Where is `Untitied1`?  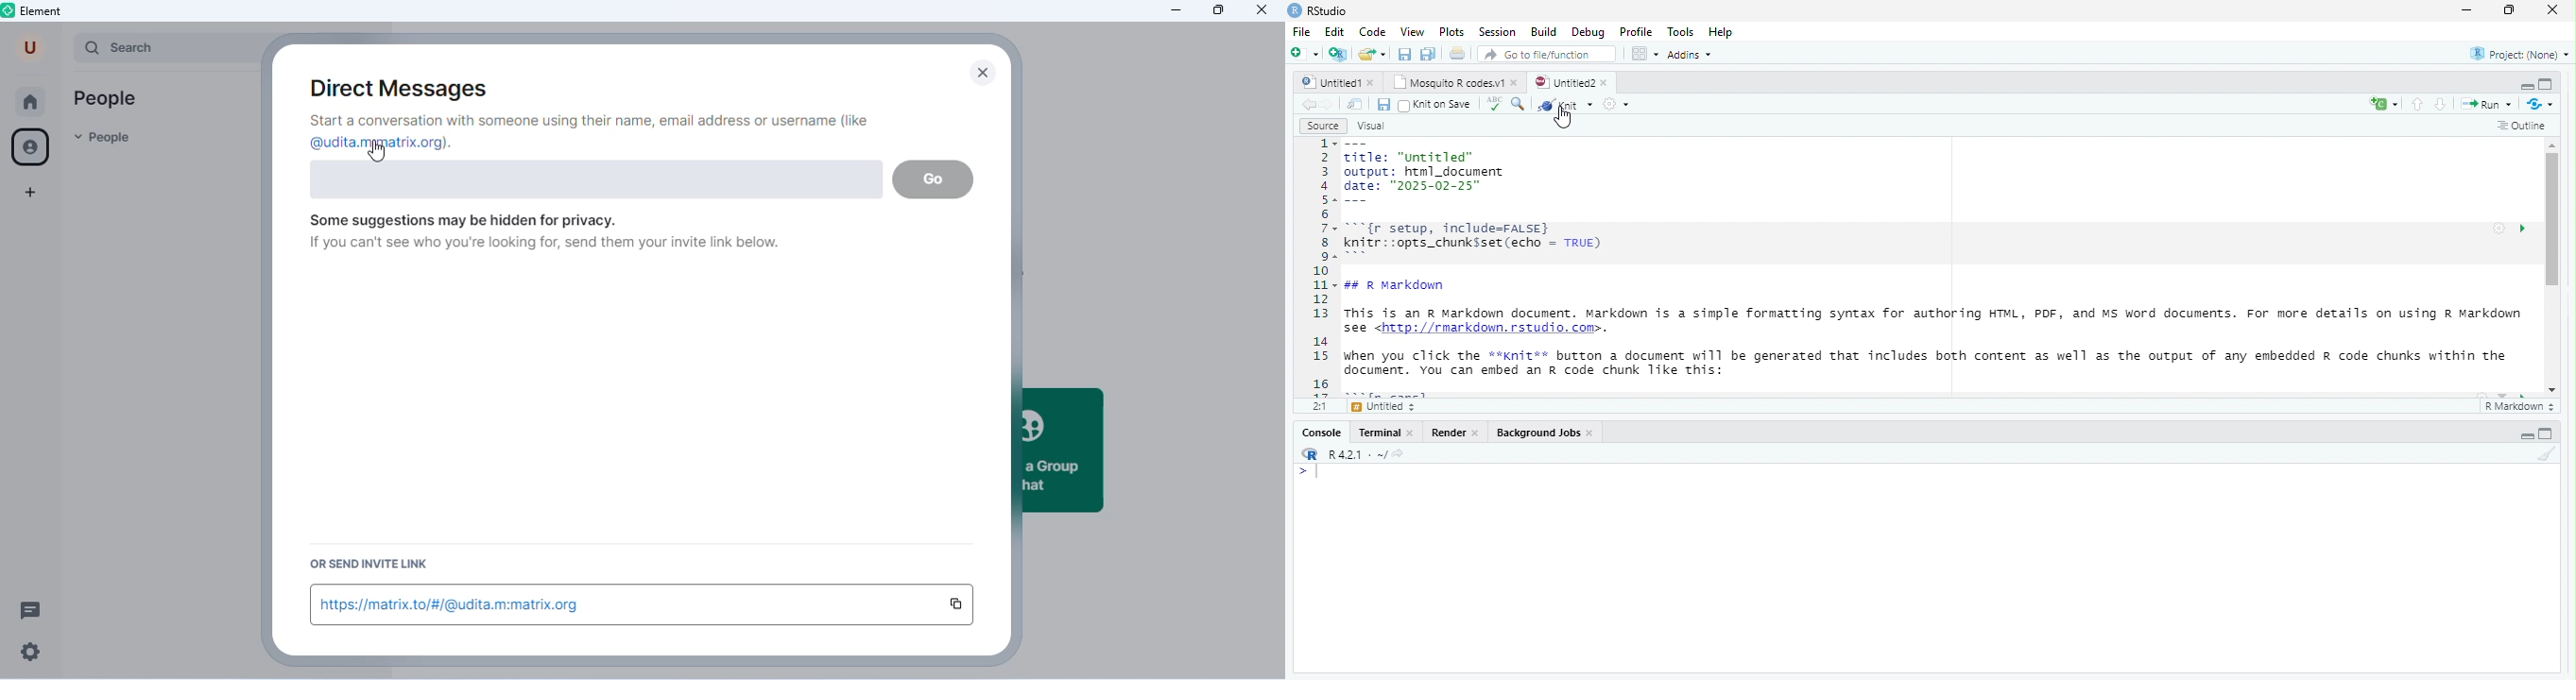 Untitied1 is located at coordinates (1331, 82).